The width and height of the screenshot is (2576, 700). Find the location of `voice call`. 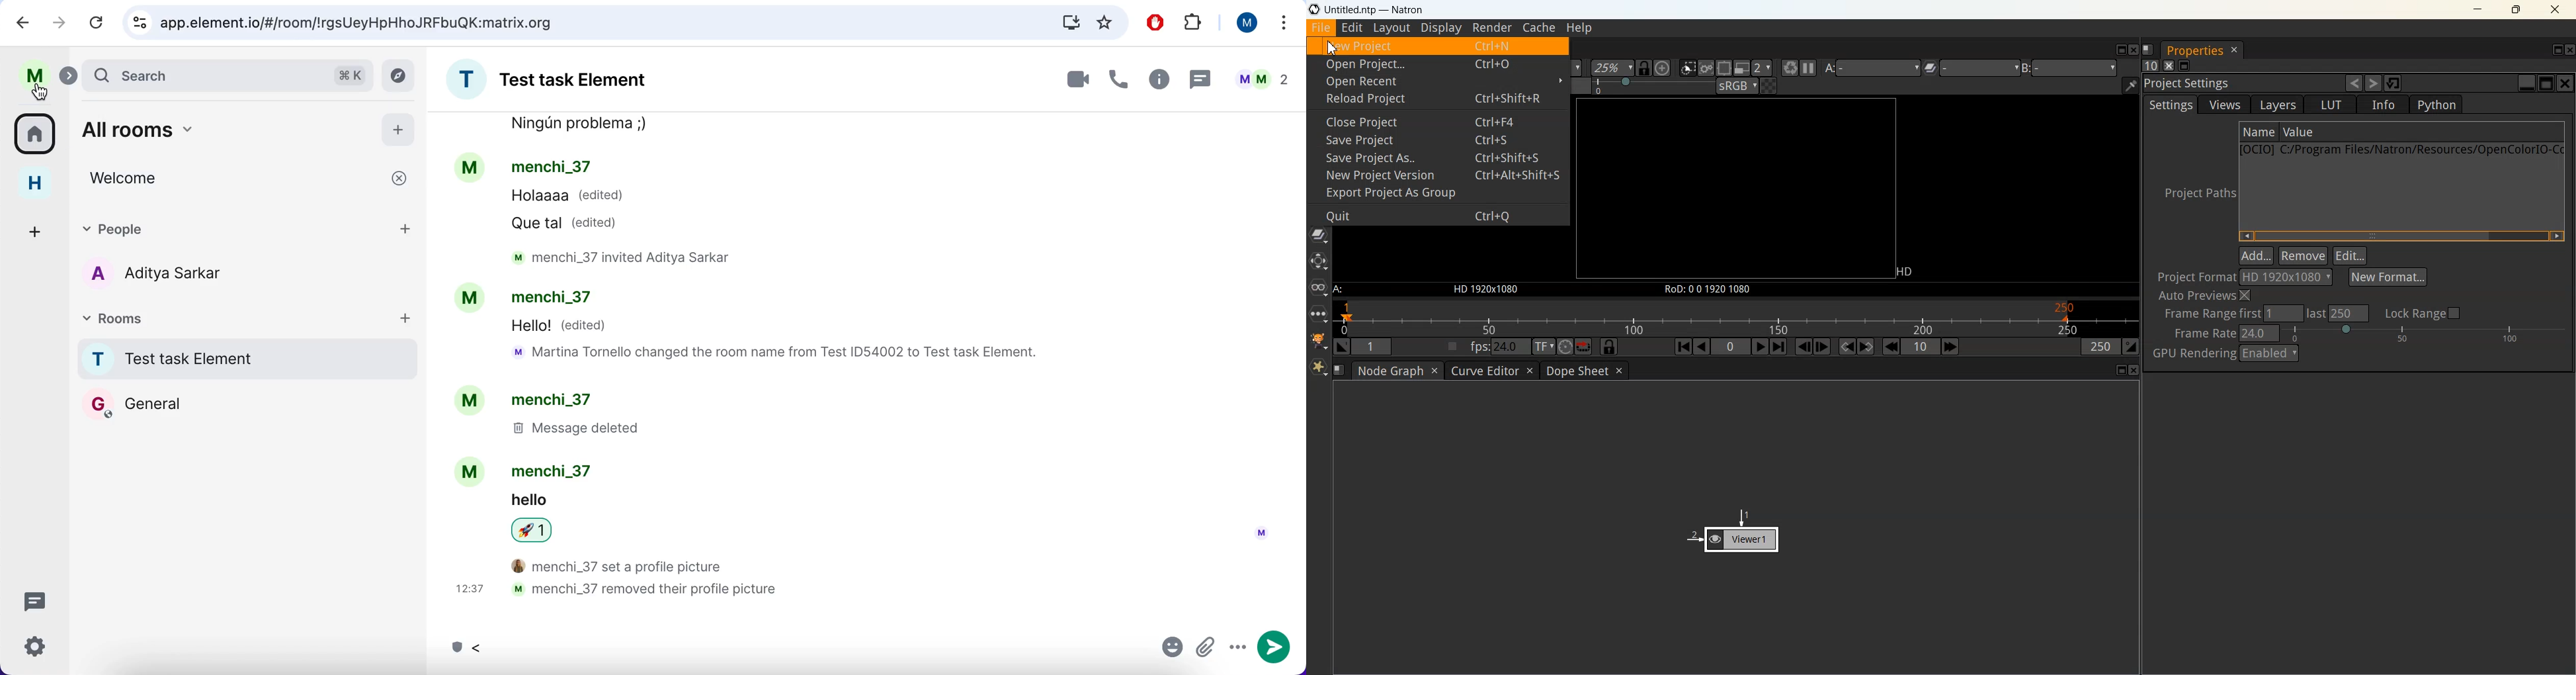

voice call is located at coordinates (1118, 79).